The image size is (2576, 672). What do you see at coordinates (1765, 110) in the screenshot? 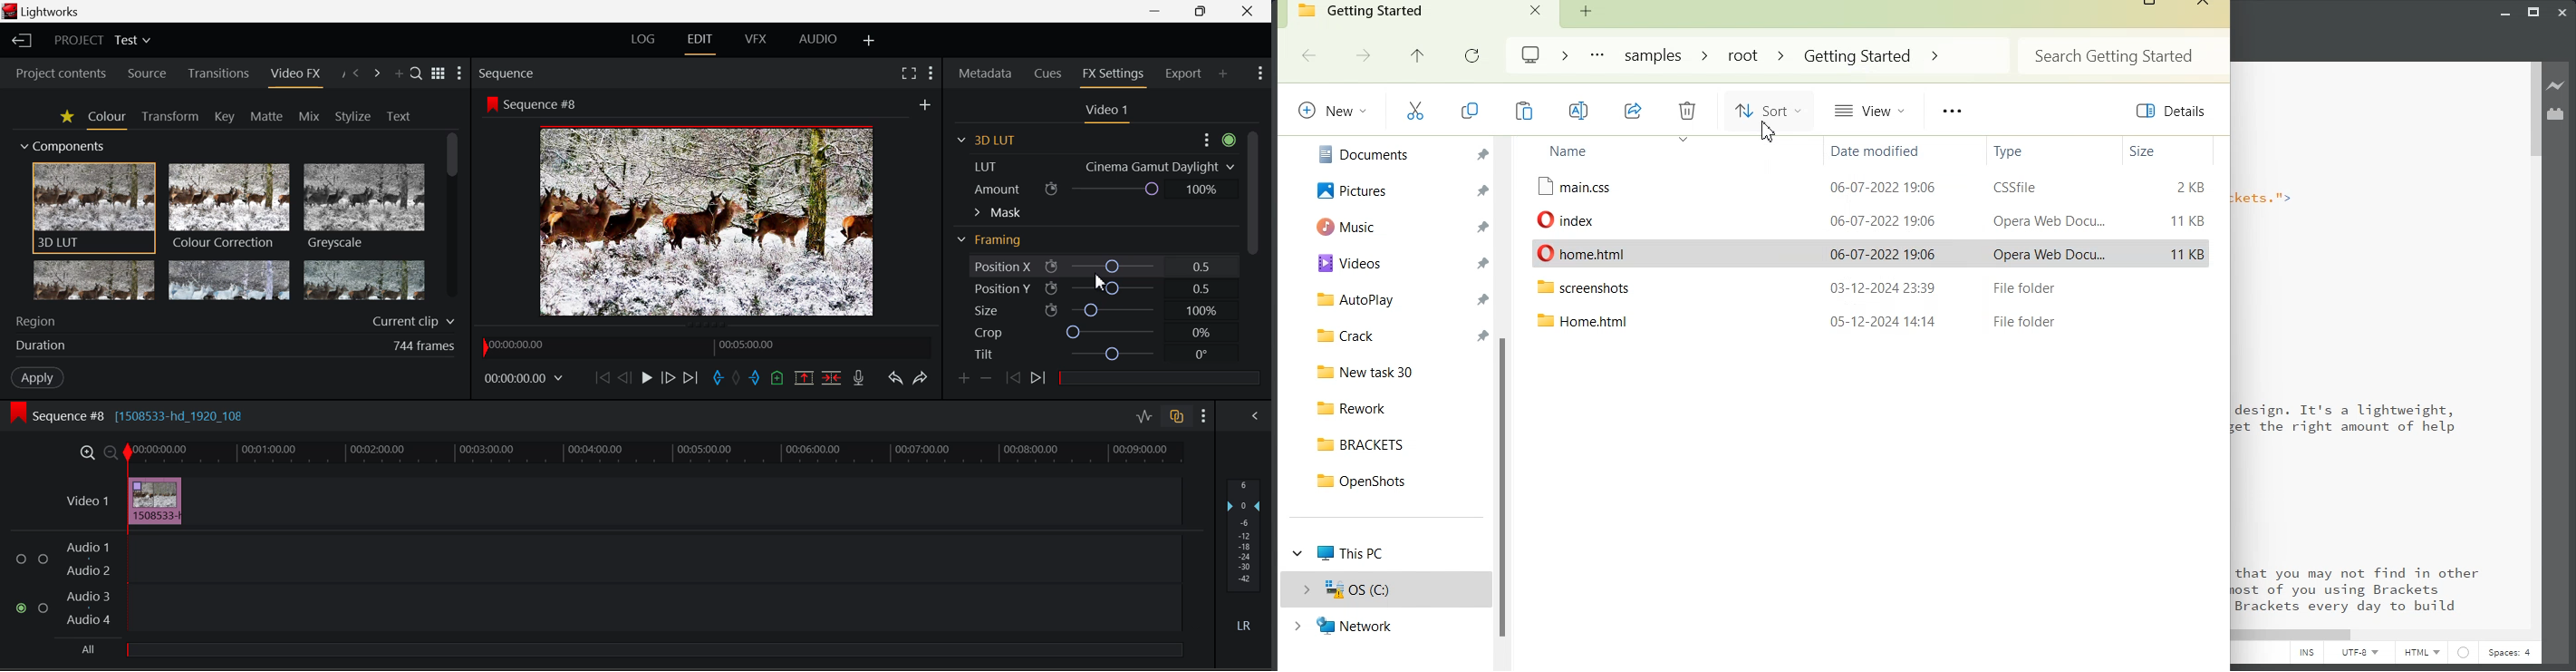
I see `Sort` at bounding box center [1765, 110].